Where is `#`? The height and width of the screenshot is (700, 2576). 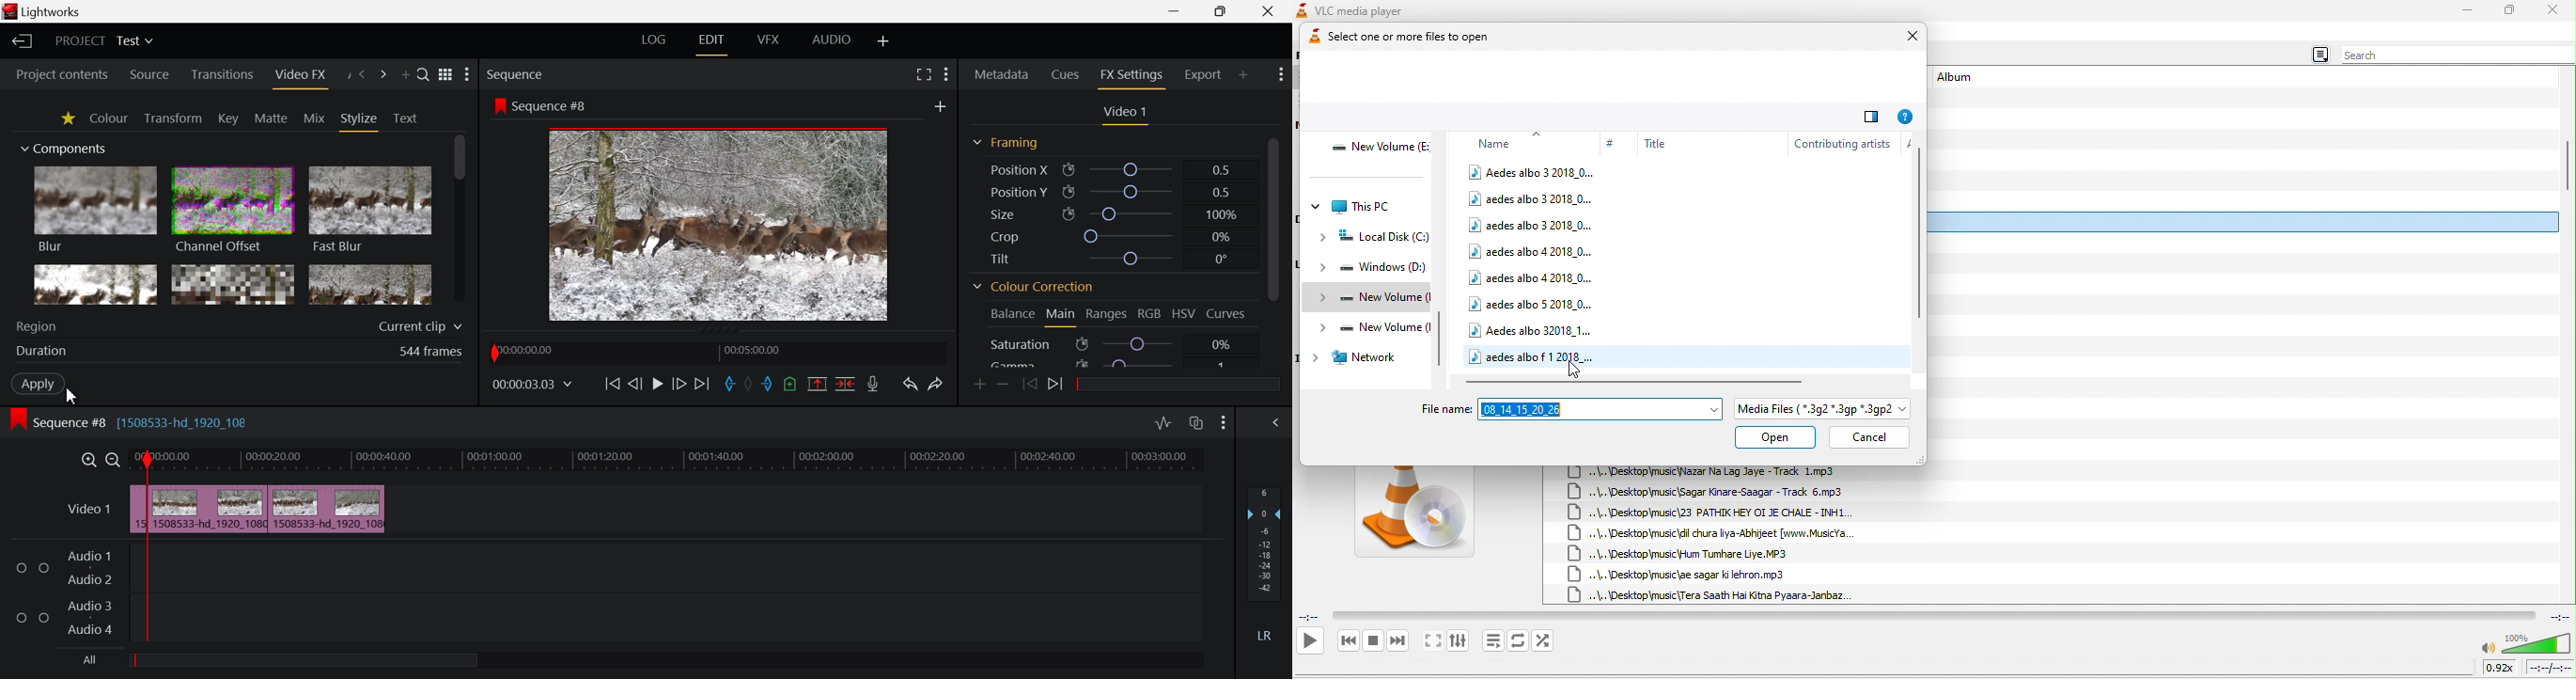 # is located at coordinates (1613, 144).